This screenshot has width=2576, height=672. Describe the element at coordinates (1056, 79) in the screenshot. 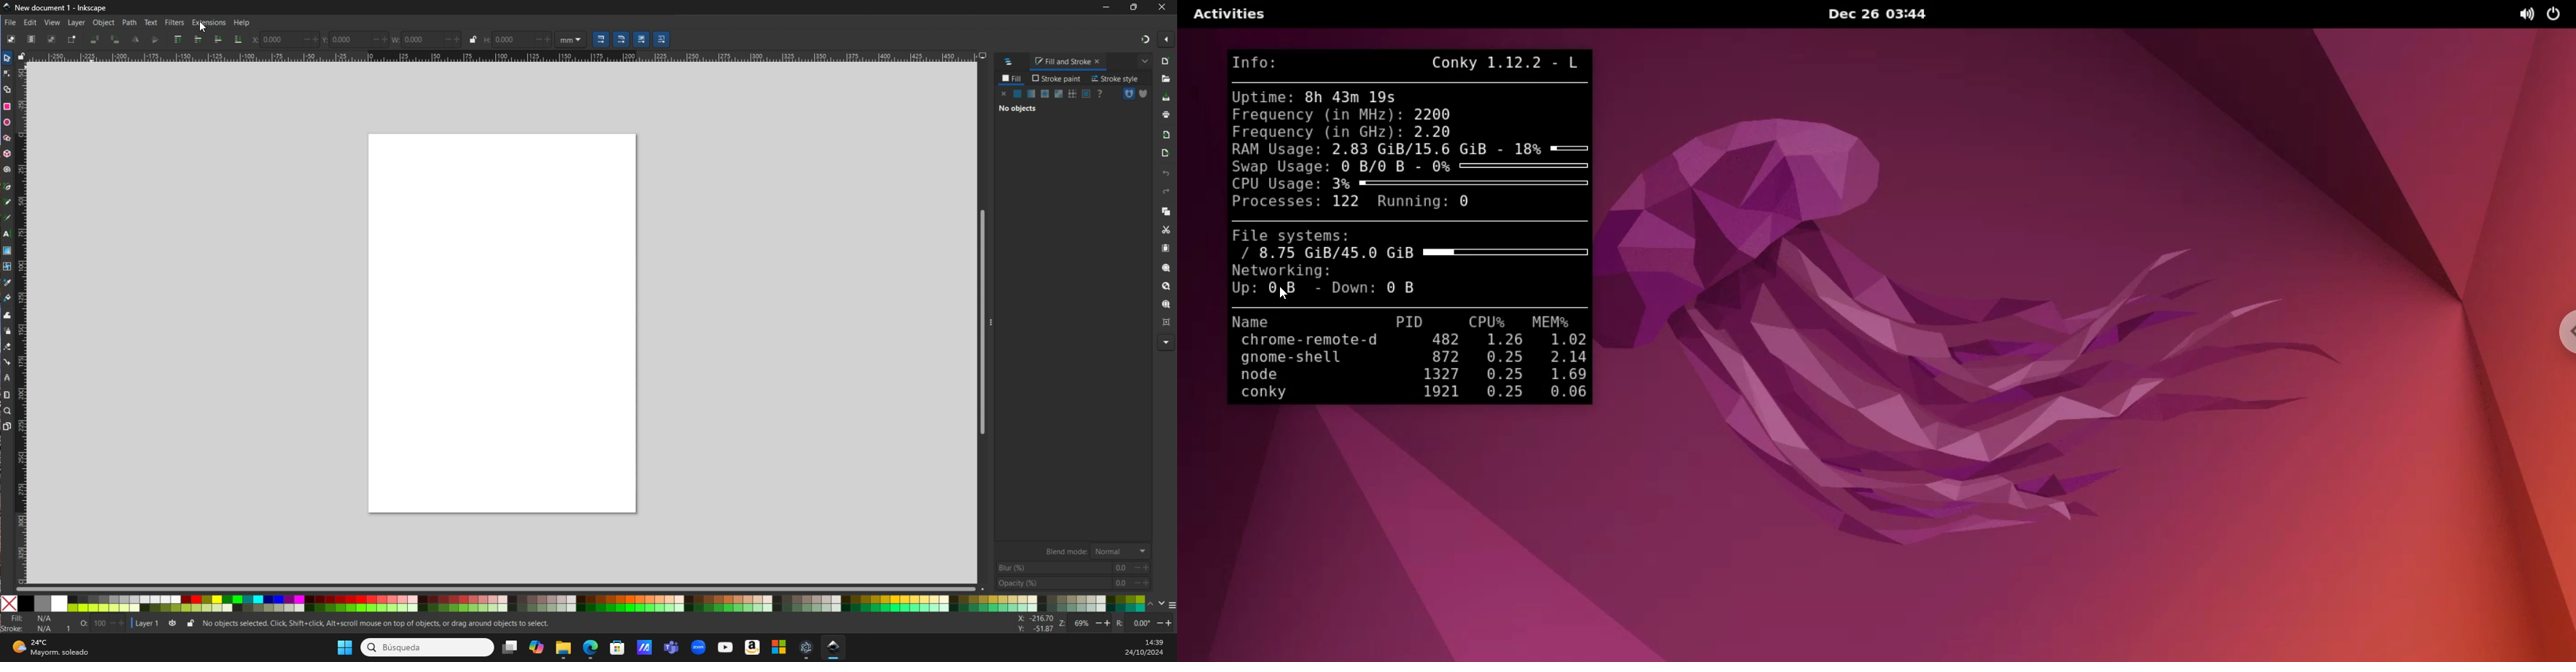

I see `Stroke Paint` at that location.